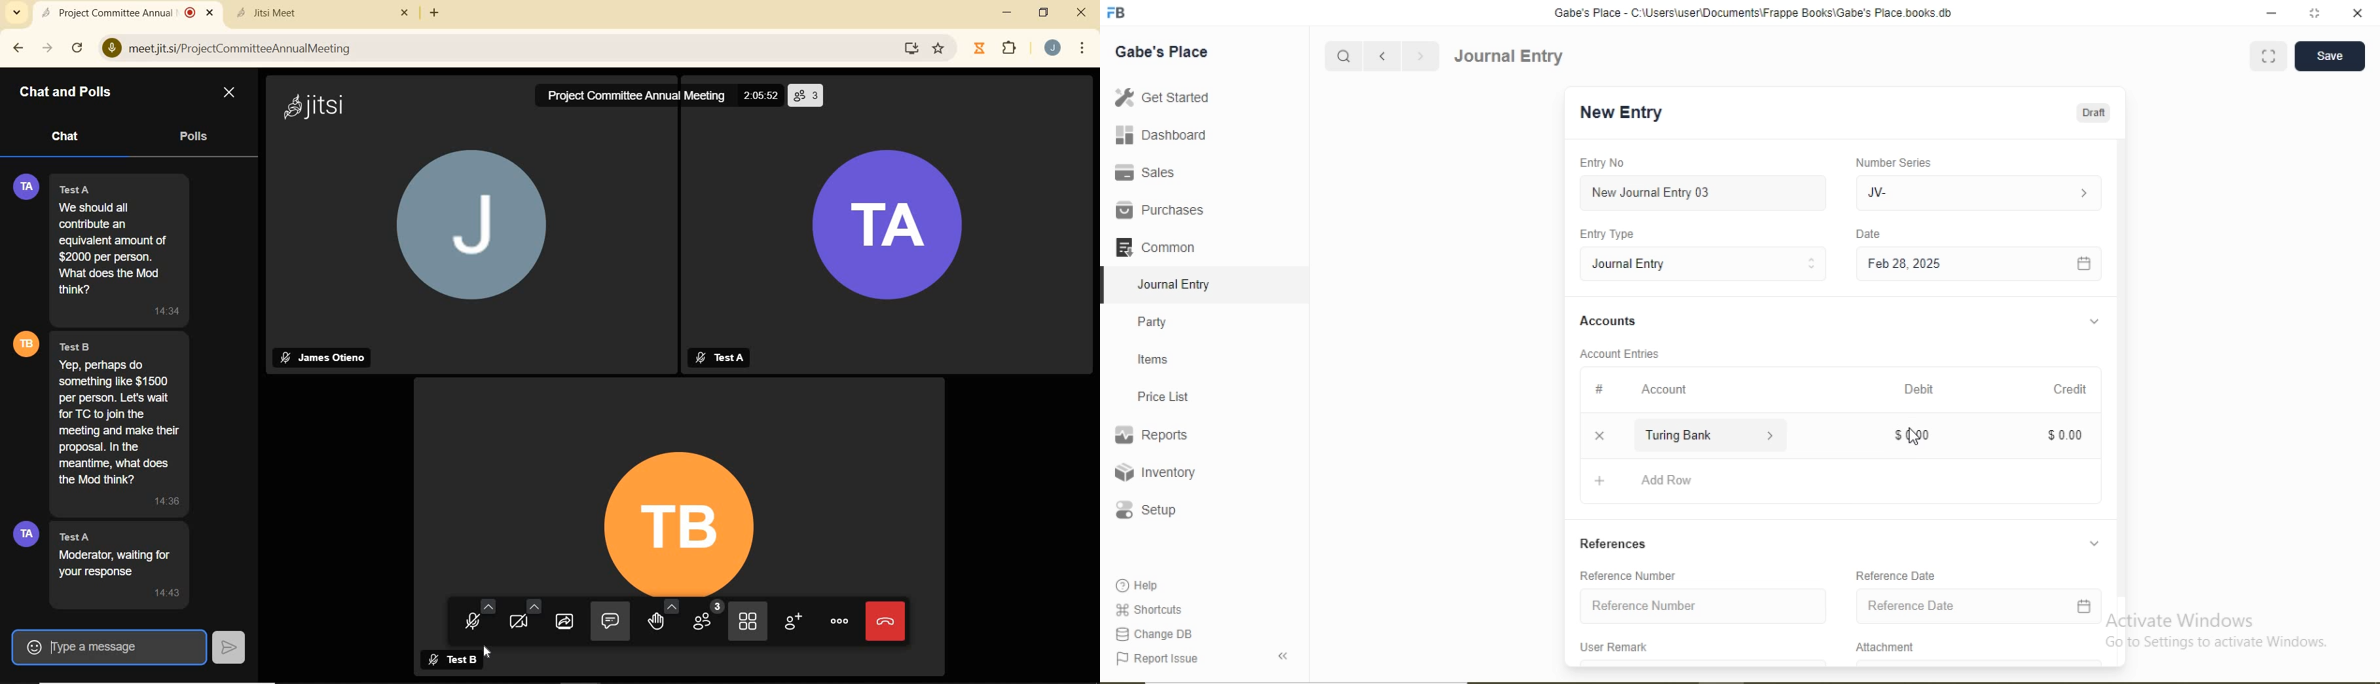 This screenshot has width=2380, height=700. Describe the element at coordinates (1044, 13) in the screenshot. I see `restore down` at that location.